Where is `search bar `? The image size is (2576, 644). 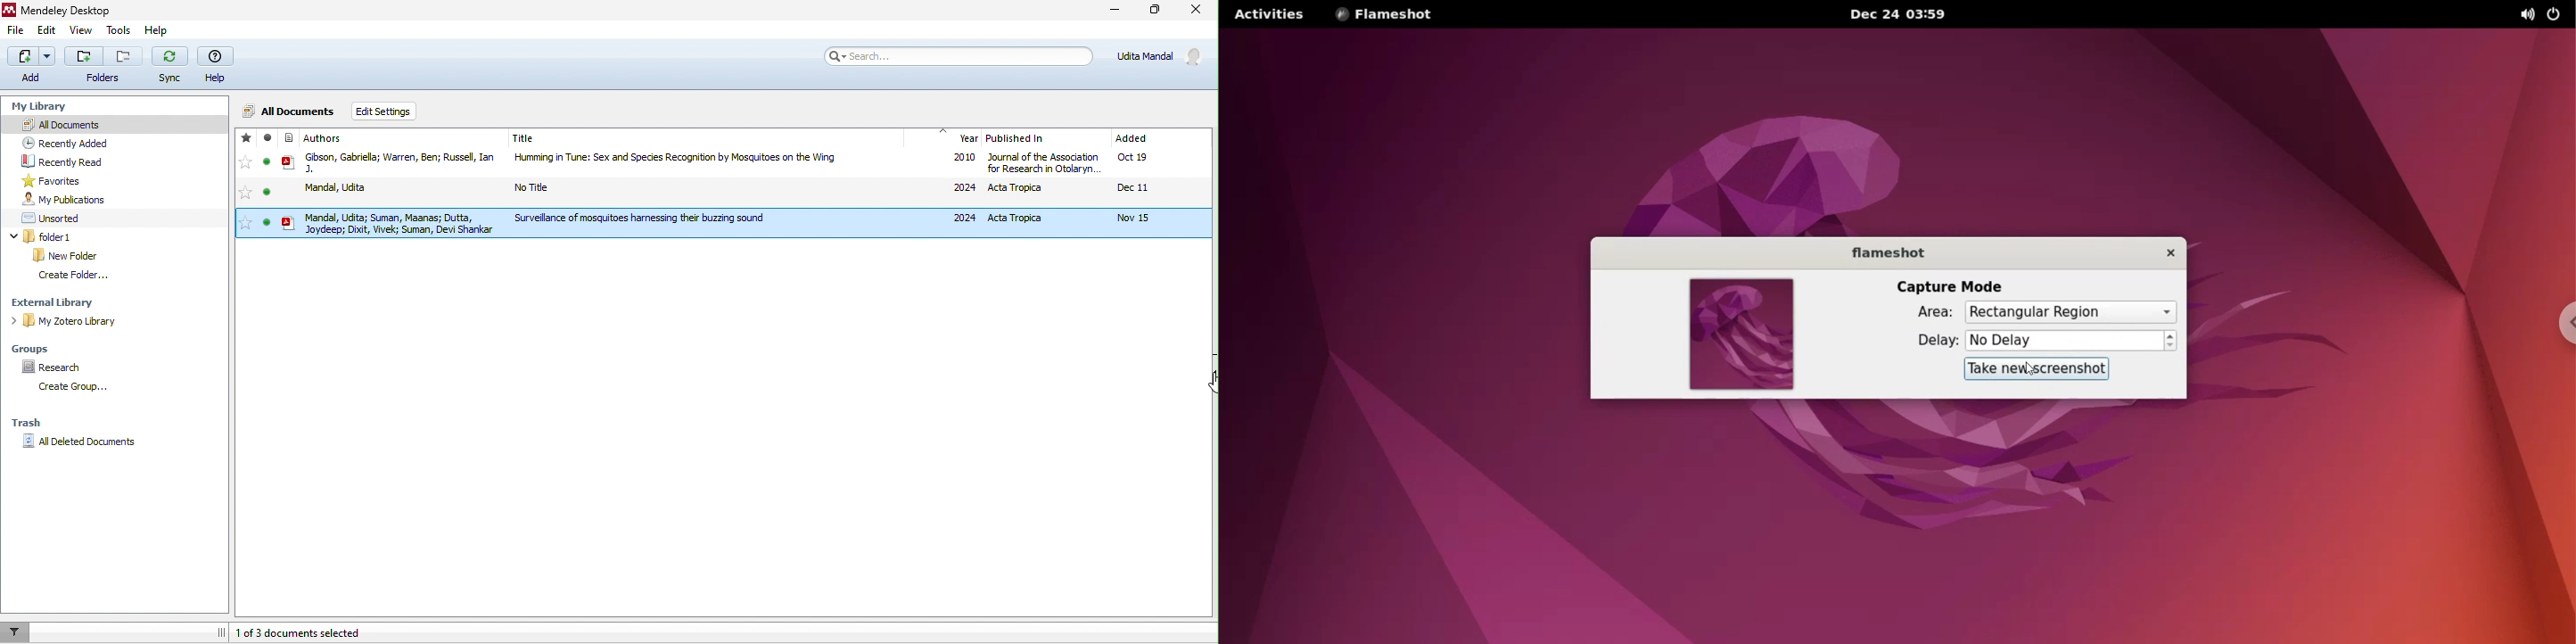
search bar  is located at coordinates (952, 56).